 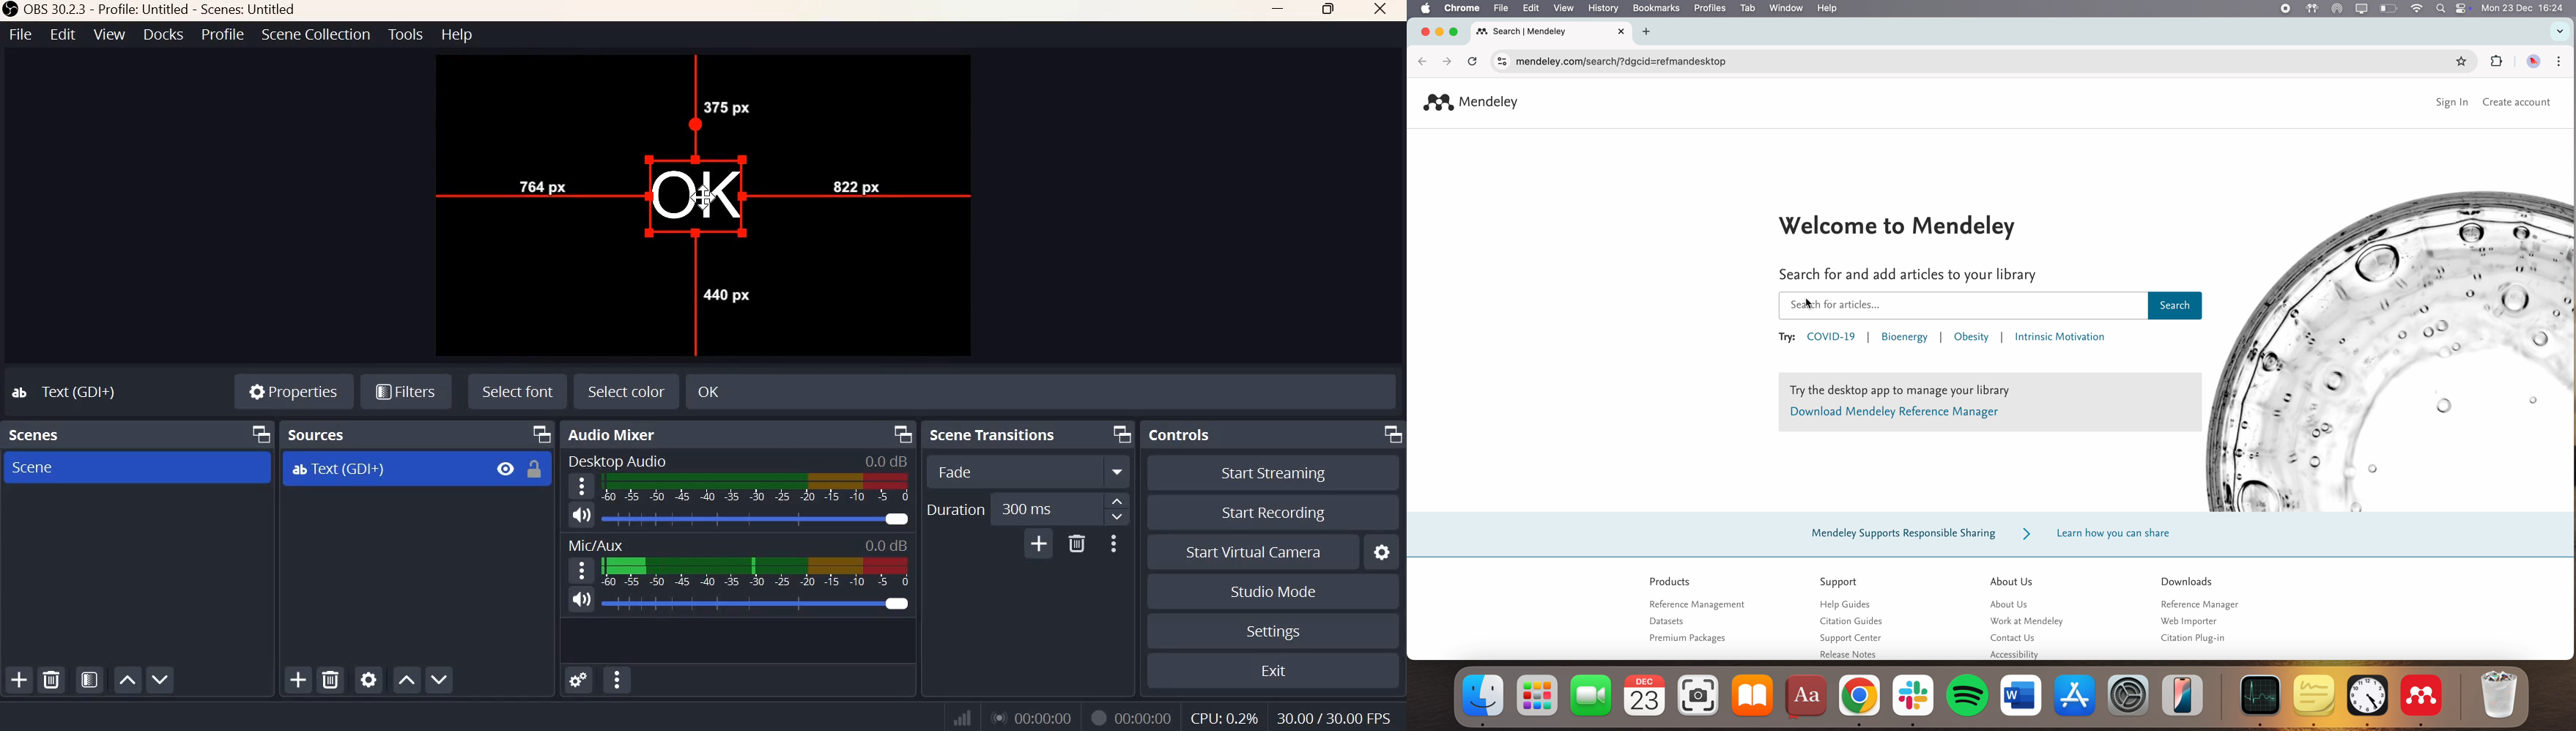 I want to click on Start virtual camera, so click(x=1256, y=551).